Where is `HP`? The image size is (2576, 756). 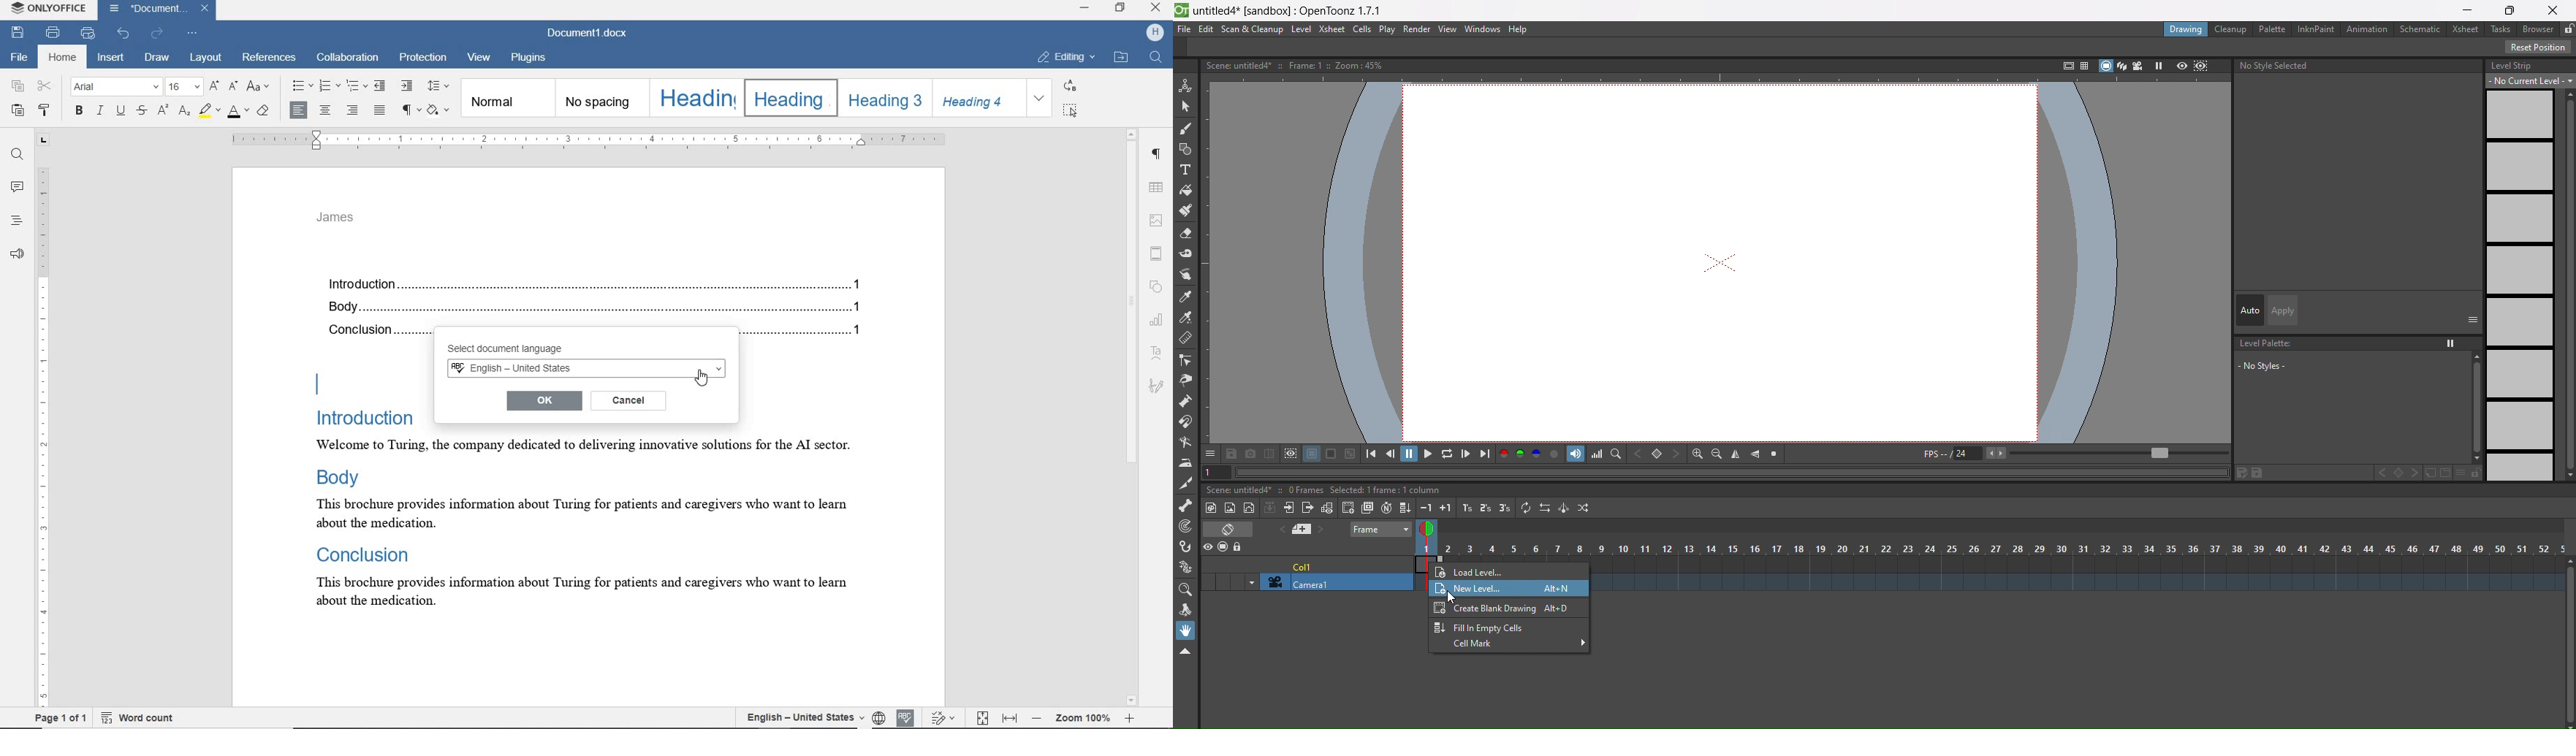
HP is located at coordinates (1155, 33).